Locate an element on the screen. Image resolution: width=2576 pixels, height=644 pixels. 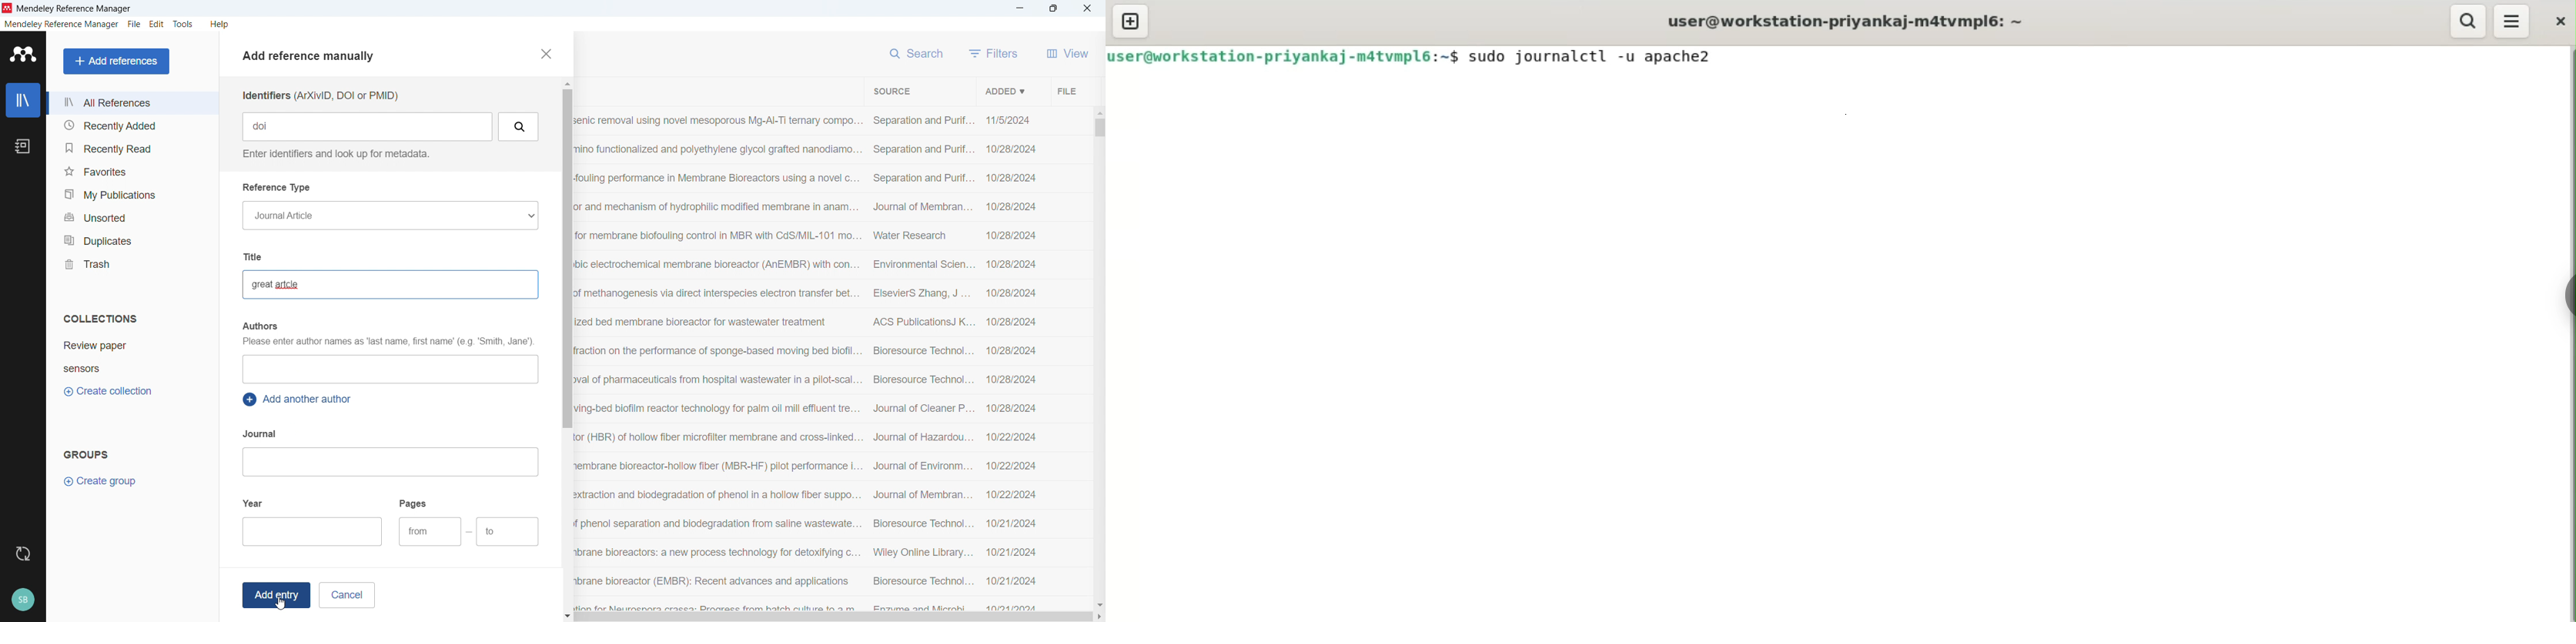
Starting page  is located at coordinates (430, 532).